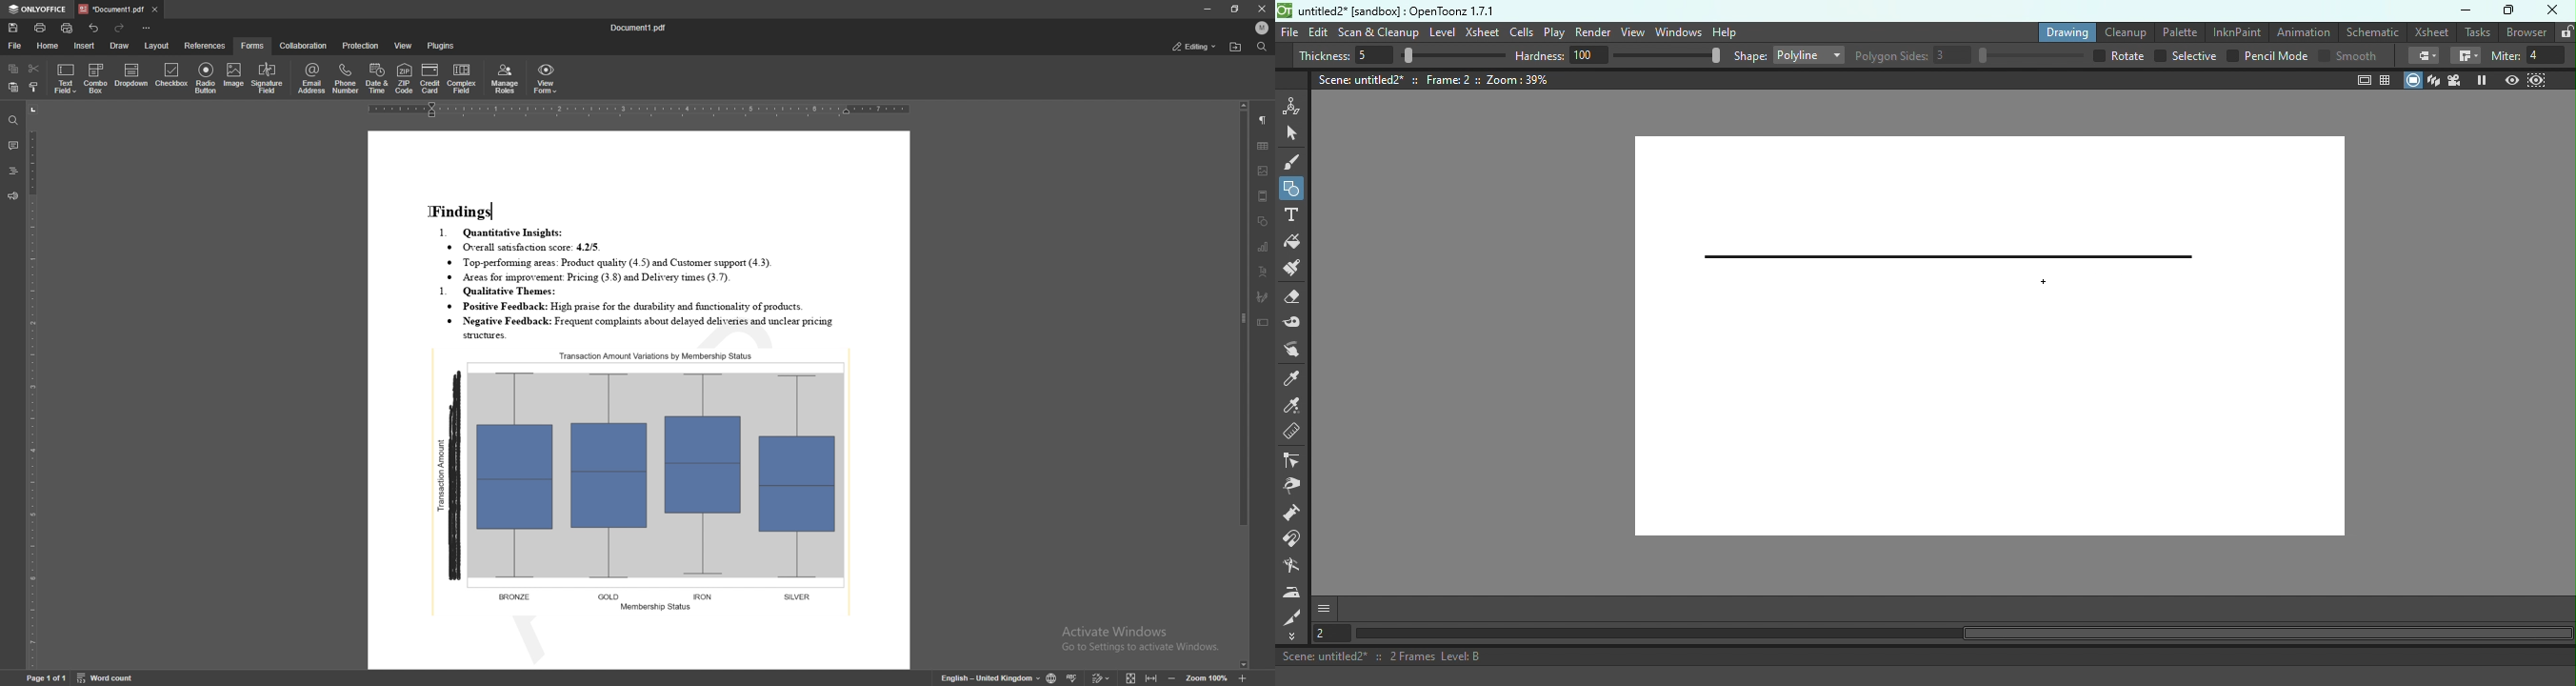  What do you see at coordinates (35, 86) in the screenshot?
I see `copy style` at bounding box center [35, 86].